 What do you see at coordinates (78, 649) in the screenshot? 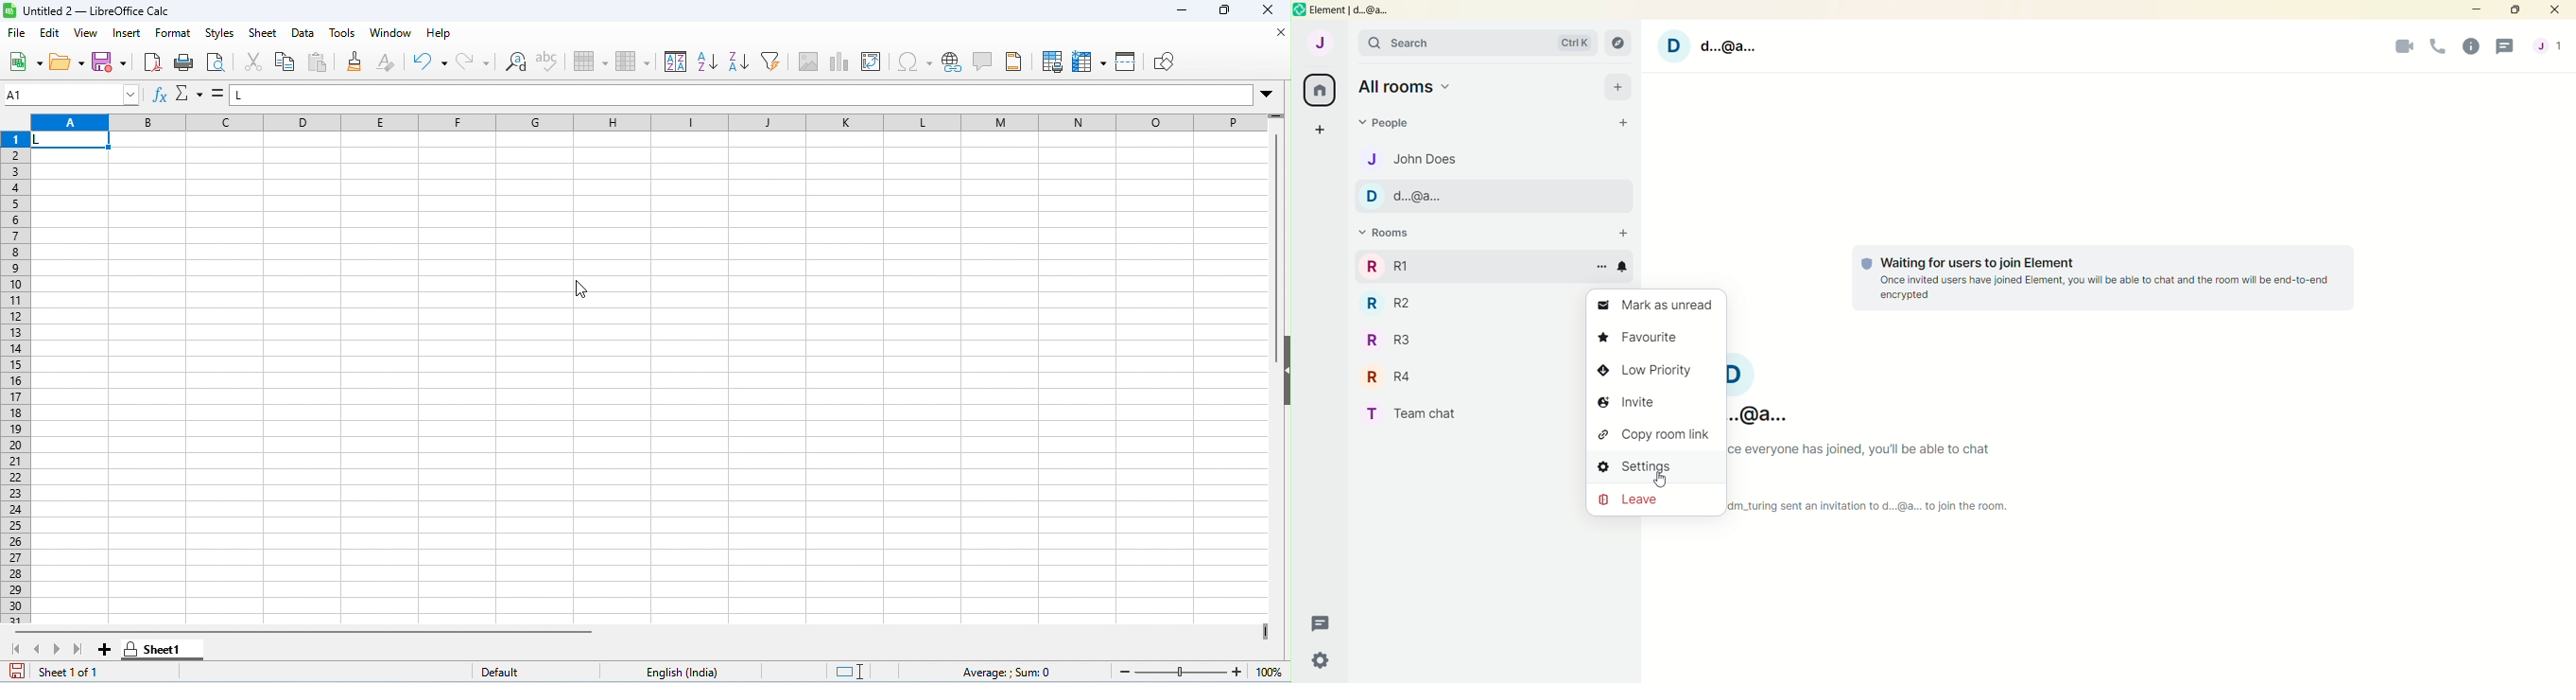
I see `last sheet` at bounding box center [78, 649].